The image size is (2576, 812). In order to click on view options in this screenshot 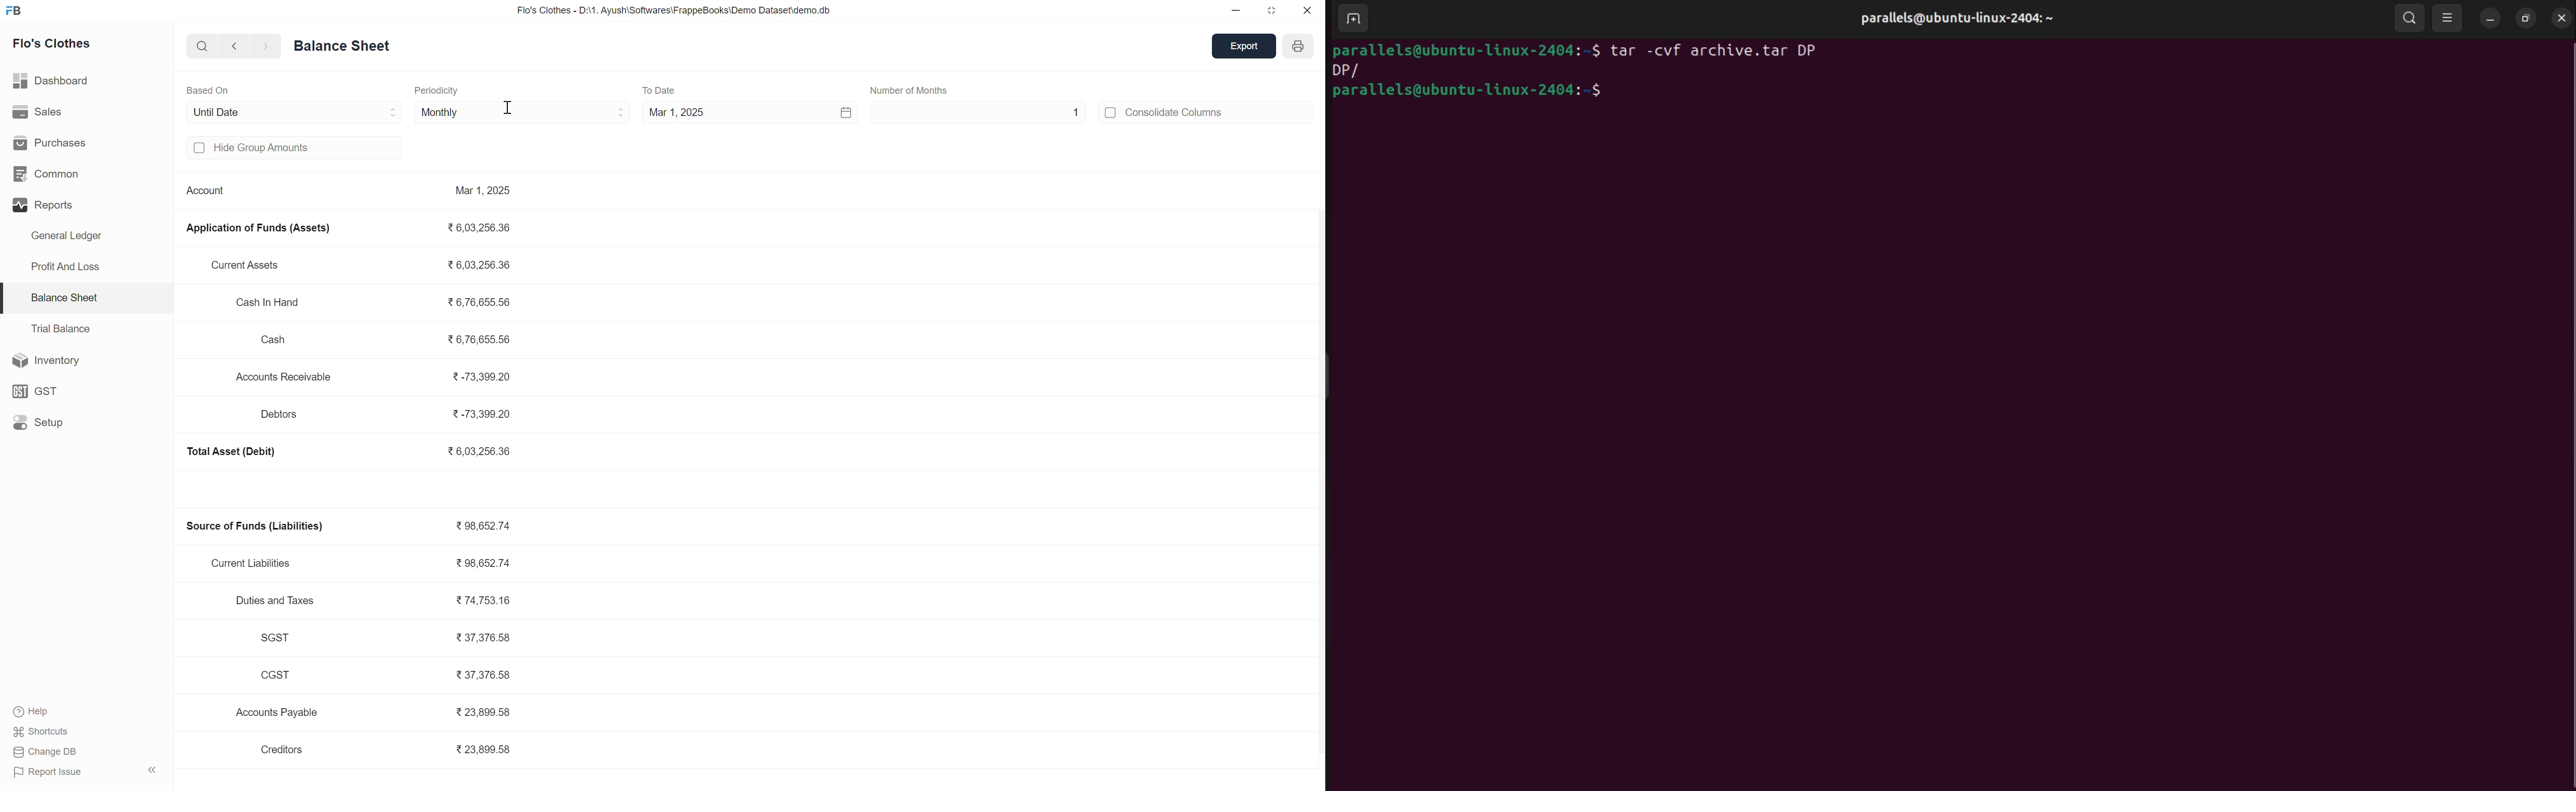, I will do `click(2448, 17)`.